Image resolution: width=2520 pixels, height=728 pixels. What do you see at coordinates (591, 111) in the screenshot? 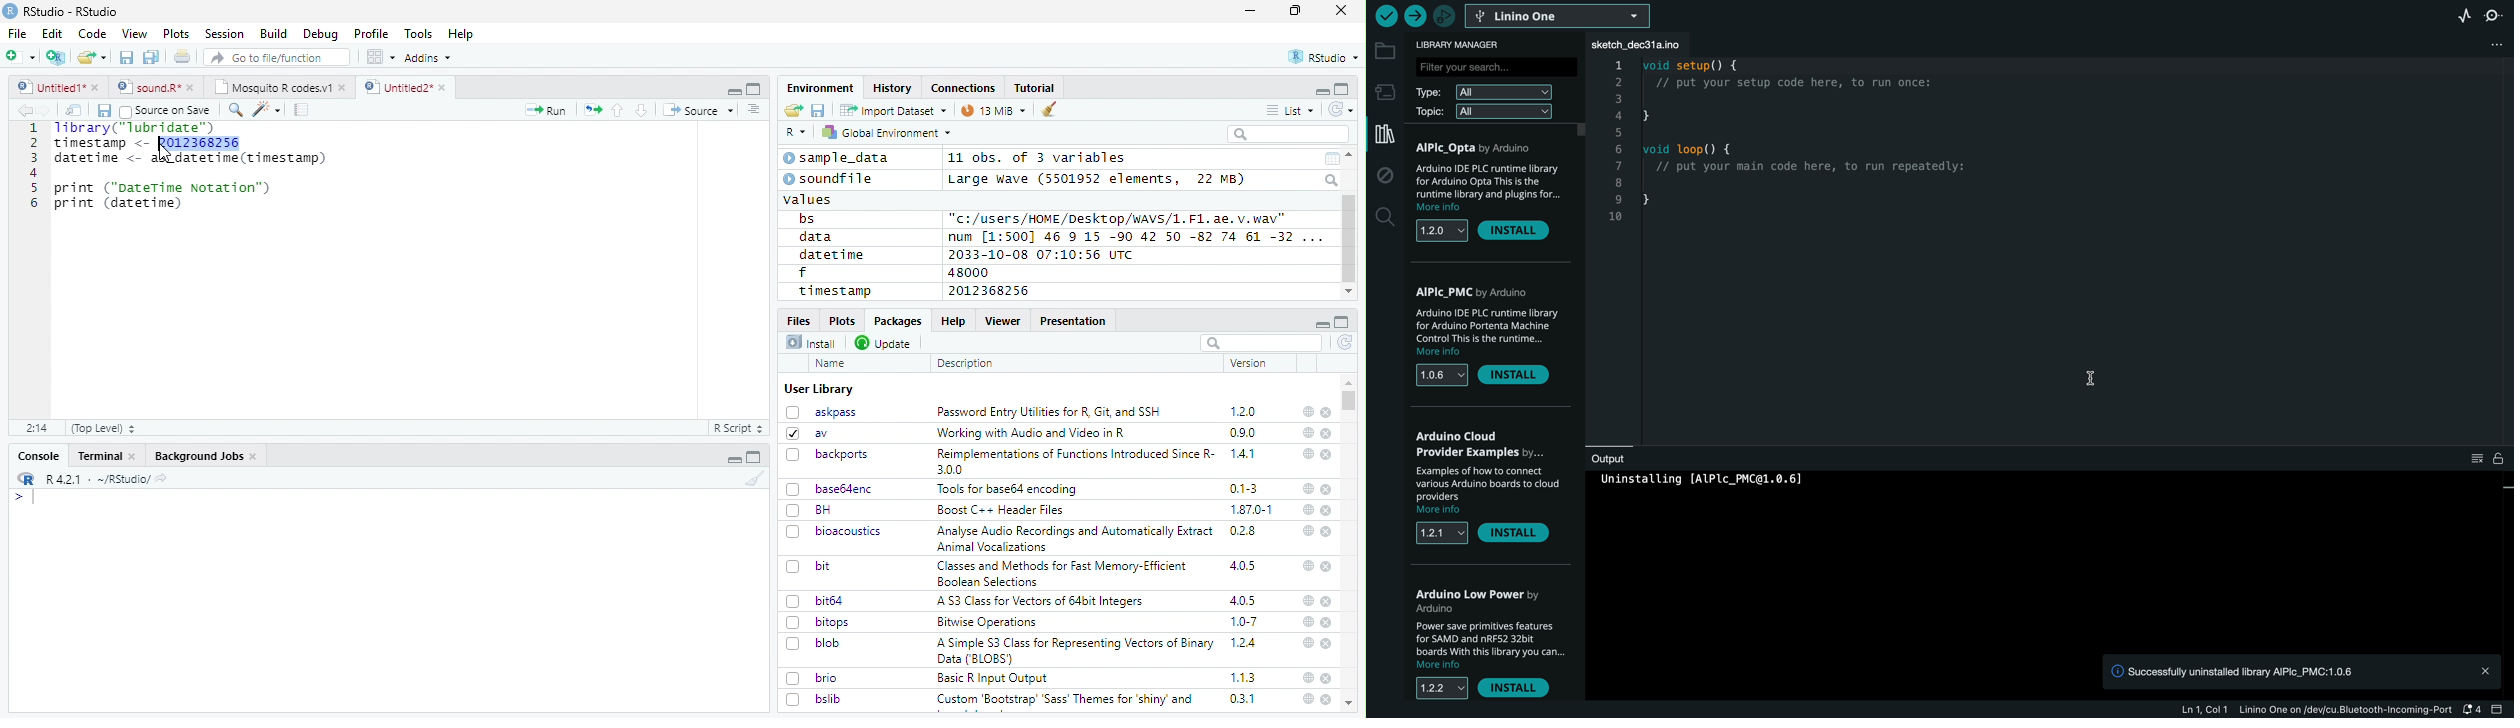
I see `Re-run the previous code region` at bounding box center [591, 111].